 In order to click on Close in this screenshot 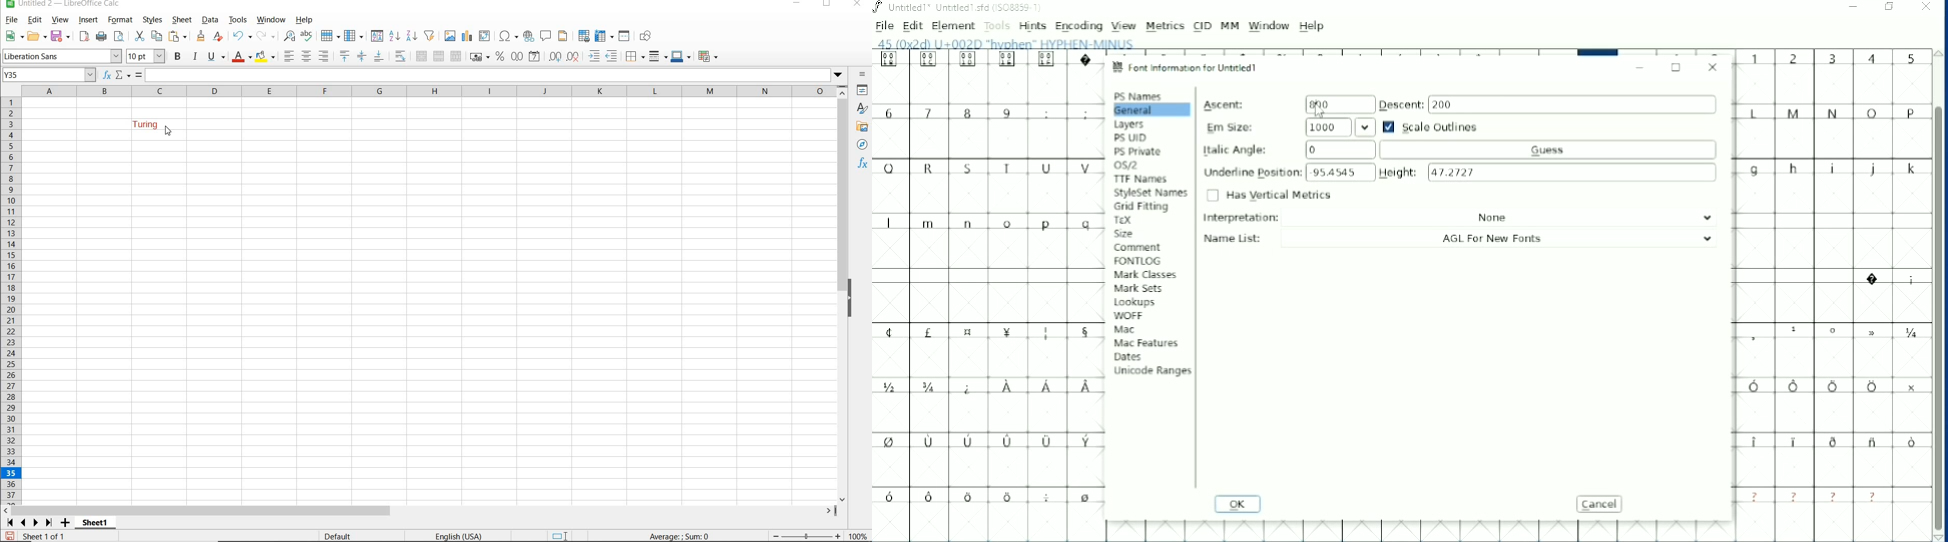, I will do `click(1926, 9)`.